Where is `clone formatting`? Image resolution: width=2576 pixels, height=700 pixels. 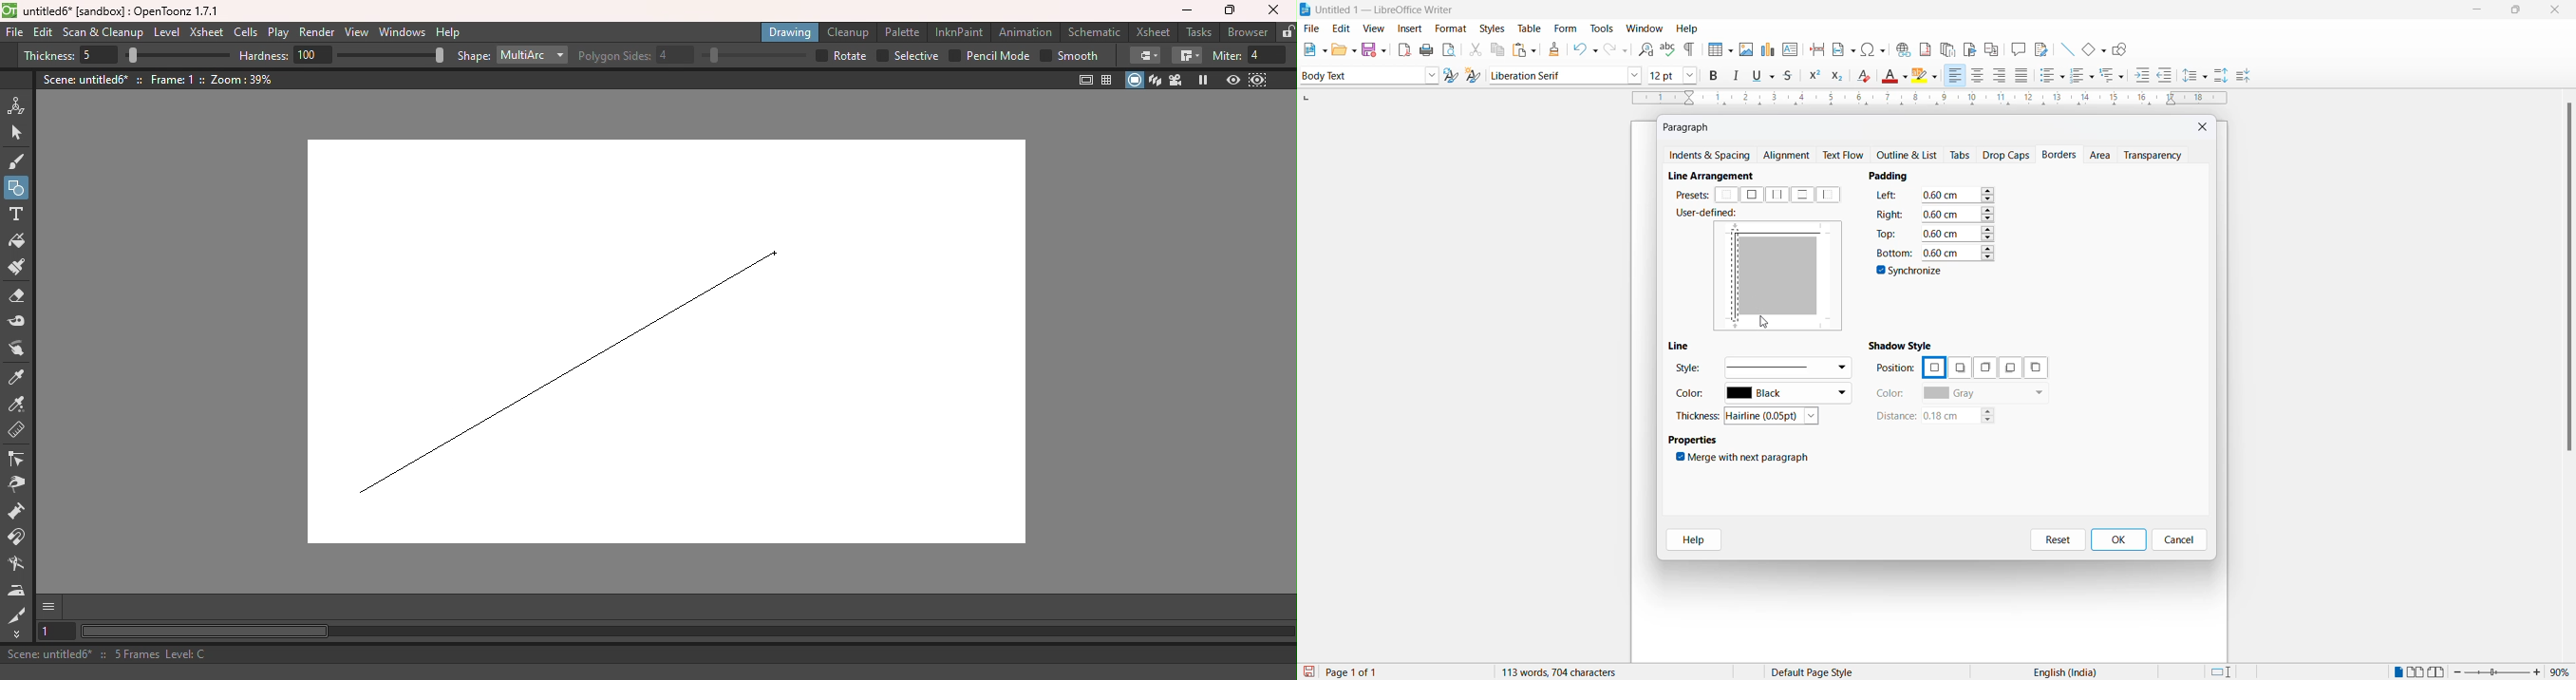
clone formatting is located at coordinates (1552, 49).